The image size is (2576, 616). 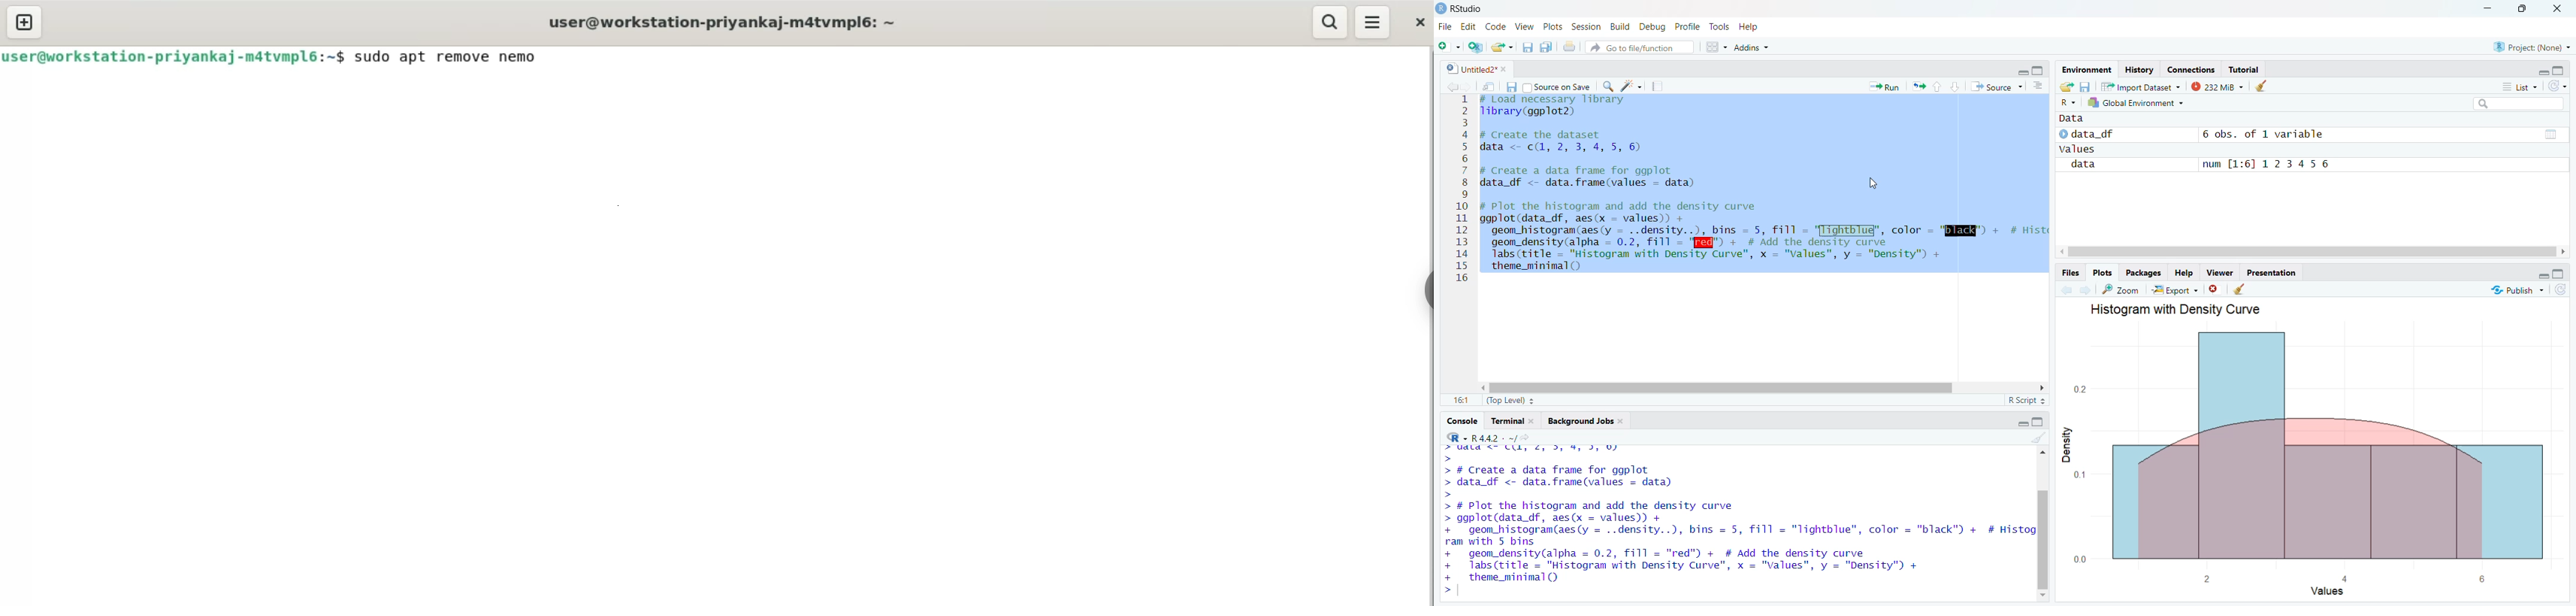 What do you see at coordinates (2072, 119) in the screenshot?
I see `Data` at bounding box center [2072, 119].